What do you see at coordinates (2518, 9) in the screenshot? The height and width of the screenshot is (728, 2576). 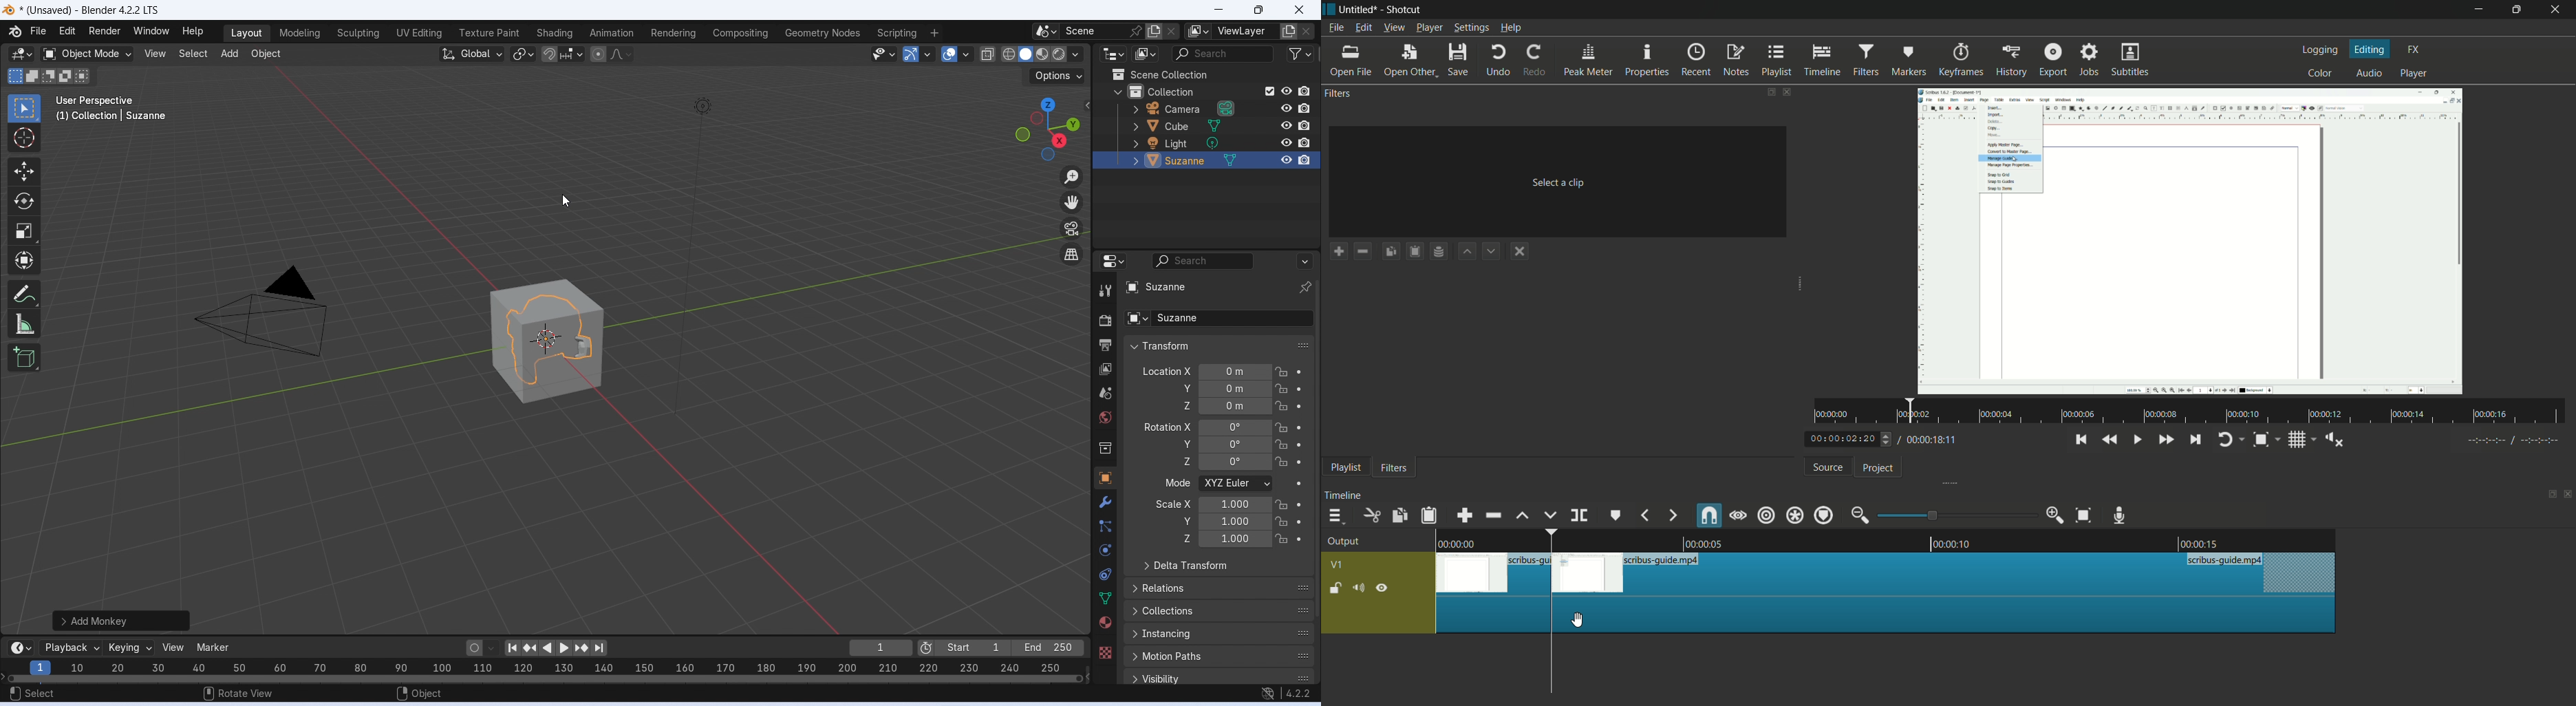 I see `maximize` at bounding box center [2518, 9].